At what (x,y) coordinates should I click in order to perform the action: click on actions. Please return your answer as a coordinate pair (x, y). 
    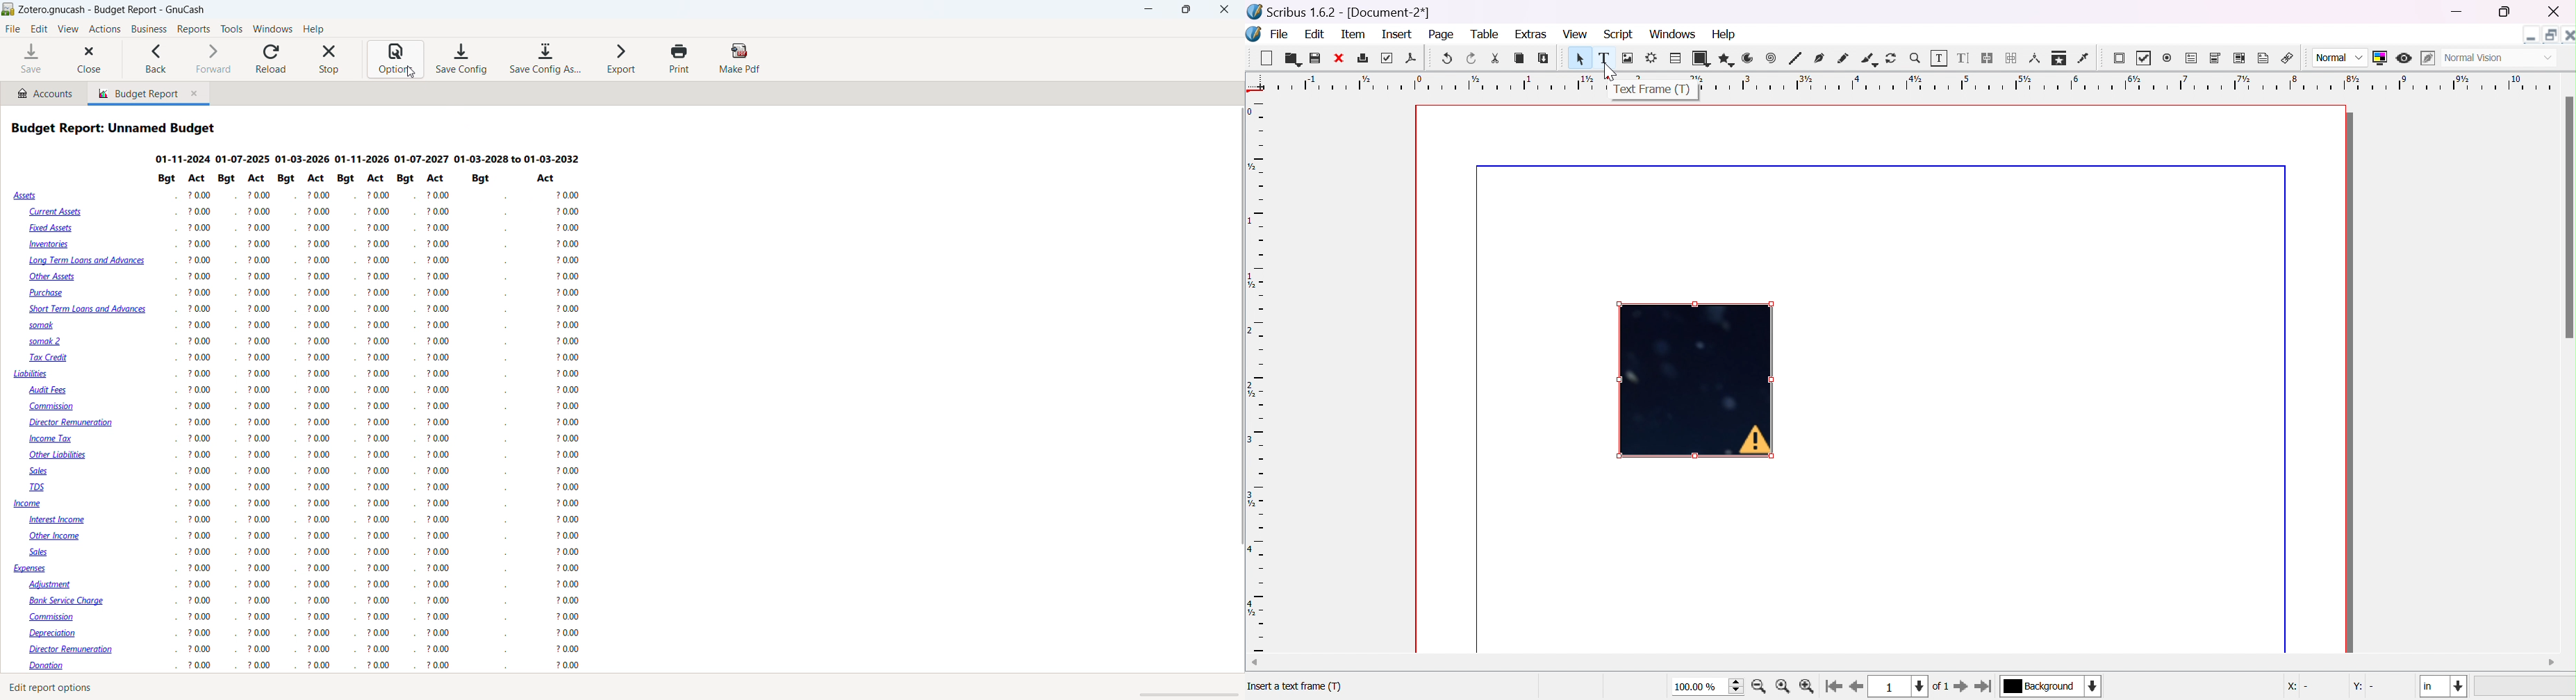
    Looking at the image, I should click on (104, 30).